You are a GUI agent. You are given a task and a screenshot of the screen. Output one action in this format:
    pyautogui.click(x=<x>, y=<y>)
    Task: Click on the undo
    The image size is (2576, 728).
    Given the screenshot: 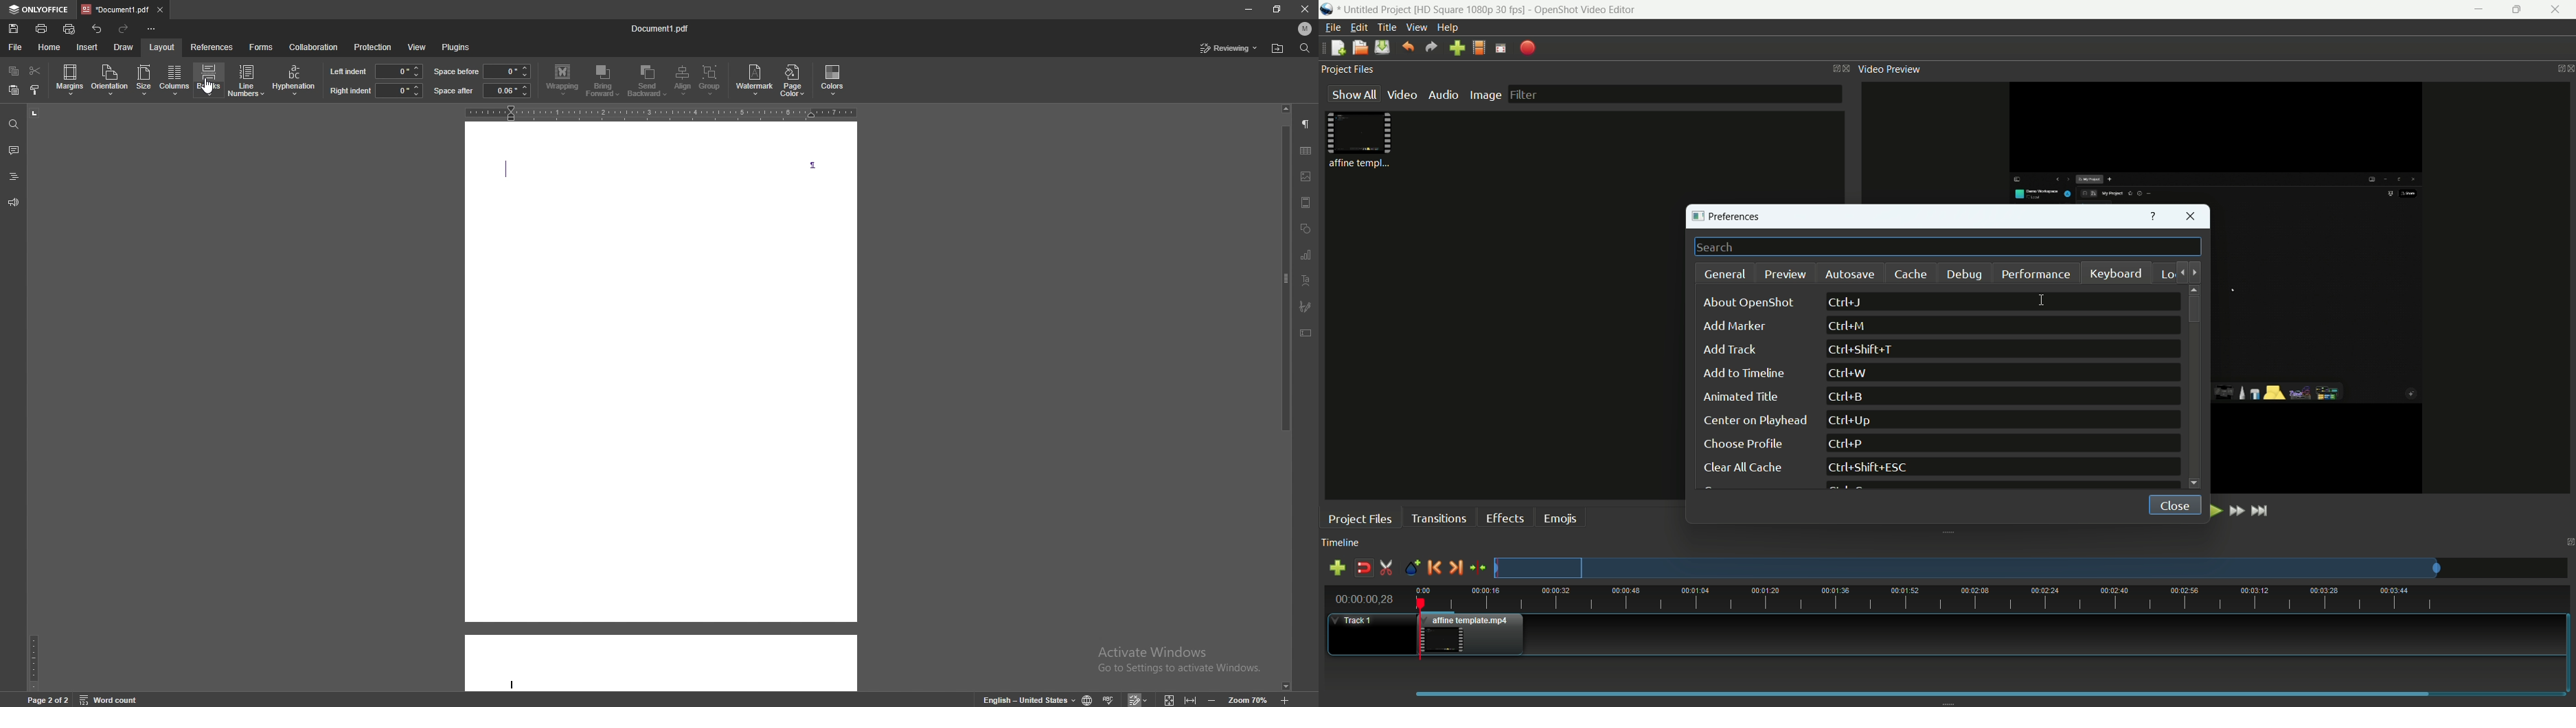 What is the action you would take?
    pyautogui.click(x=97, y=29)
    